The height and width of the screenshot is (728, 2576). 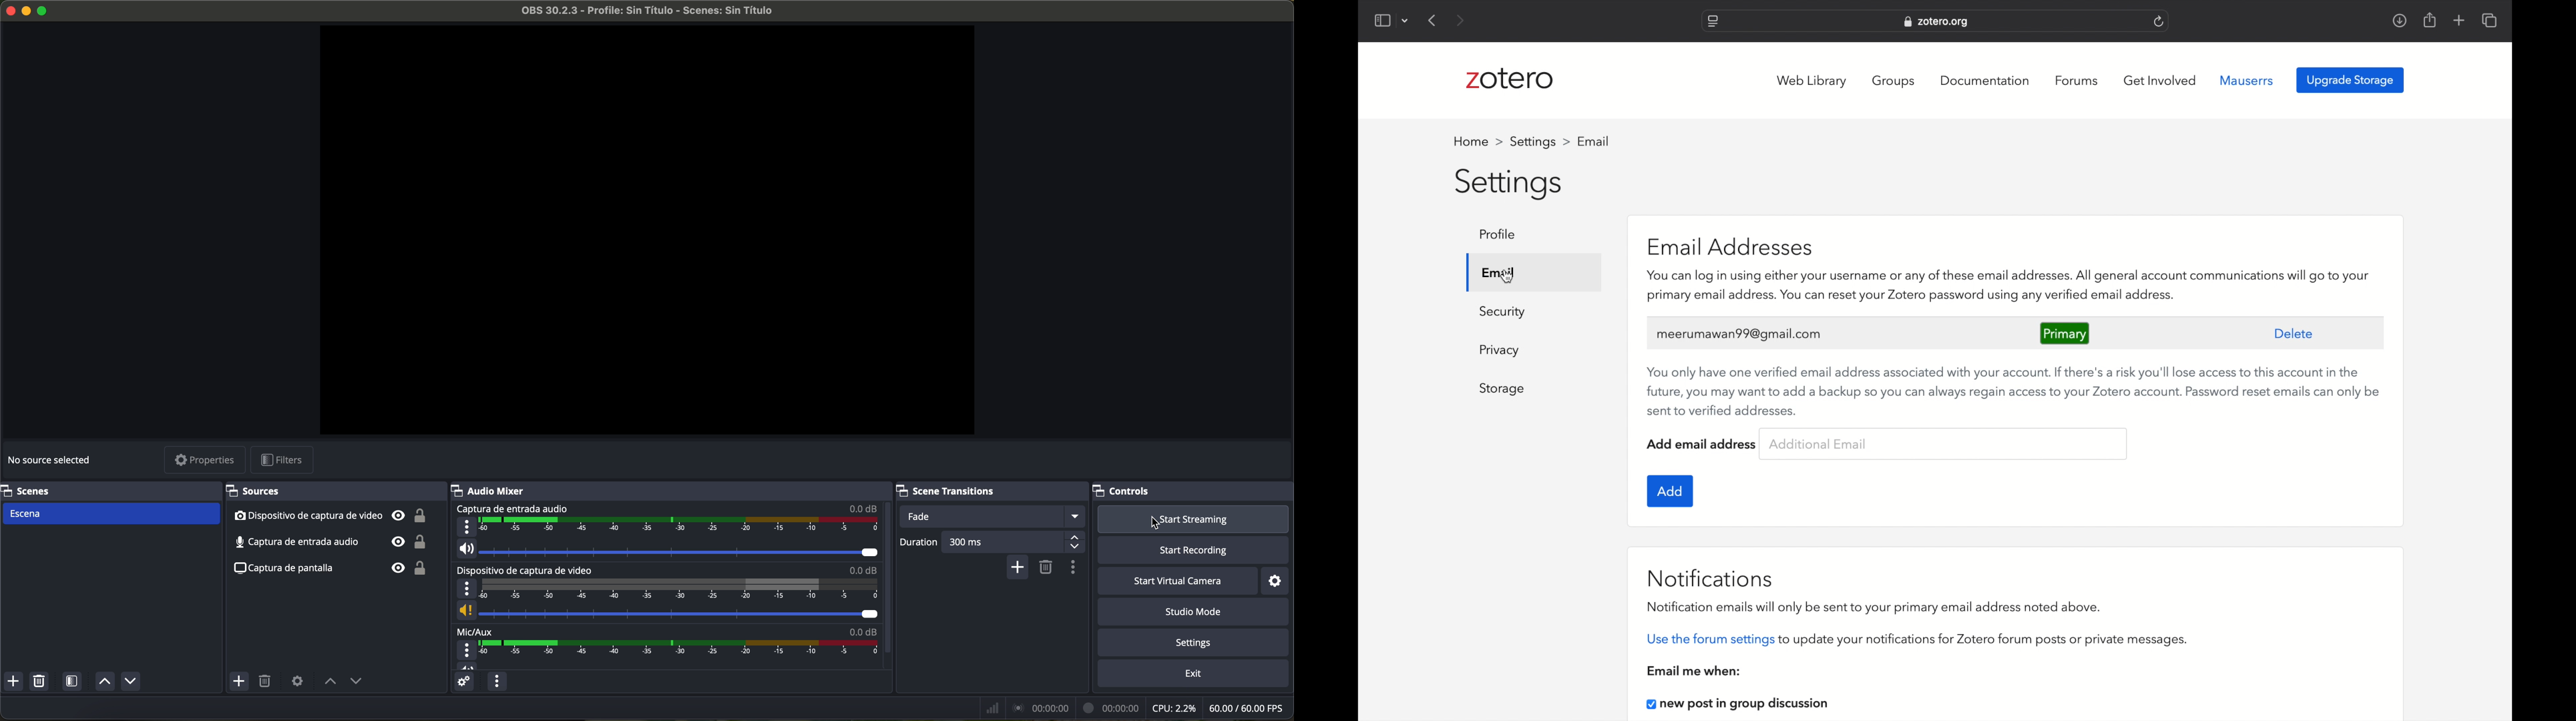 What do you see at coordinates (917, 543) in the screenshot?
I see `duration` at bounding box center [917, 543].